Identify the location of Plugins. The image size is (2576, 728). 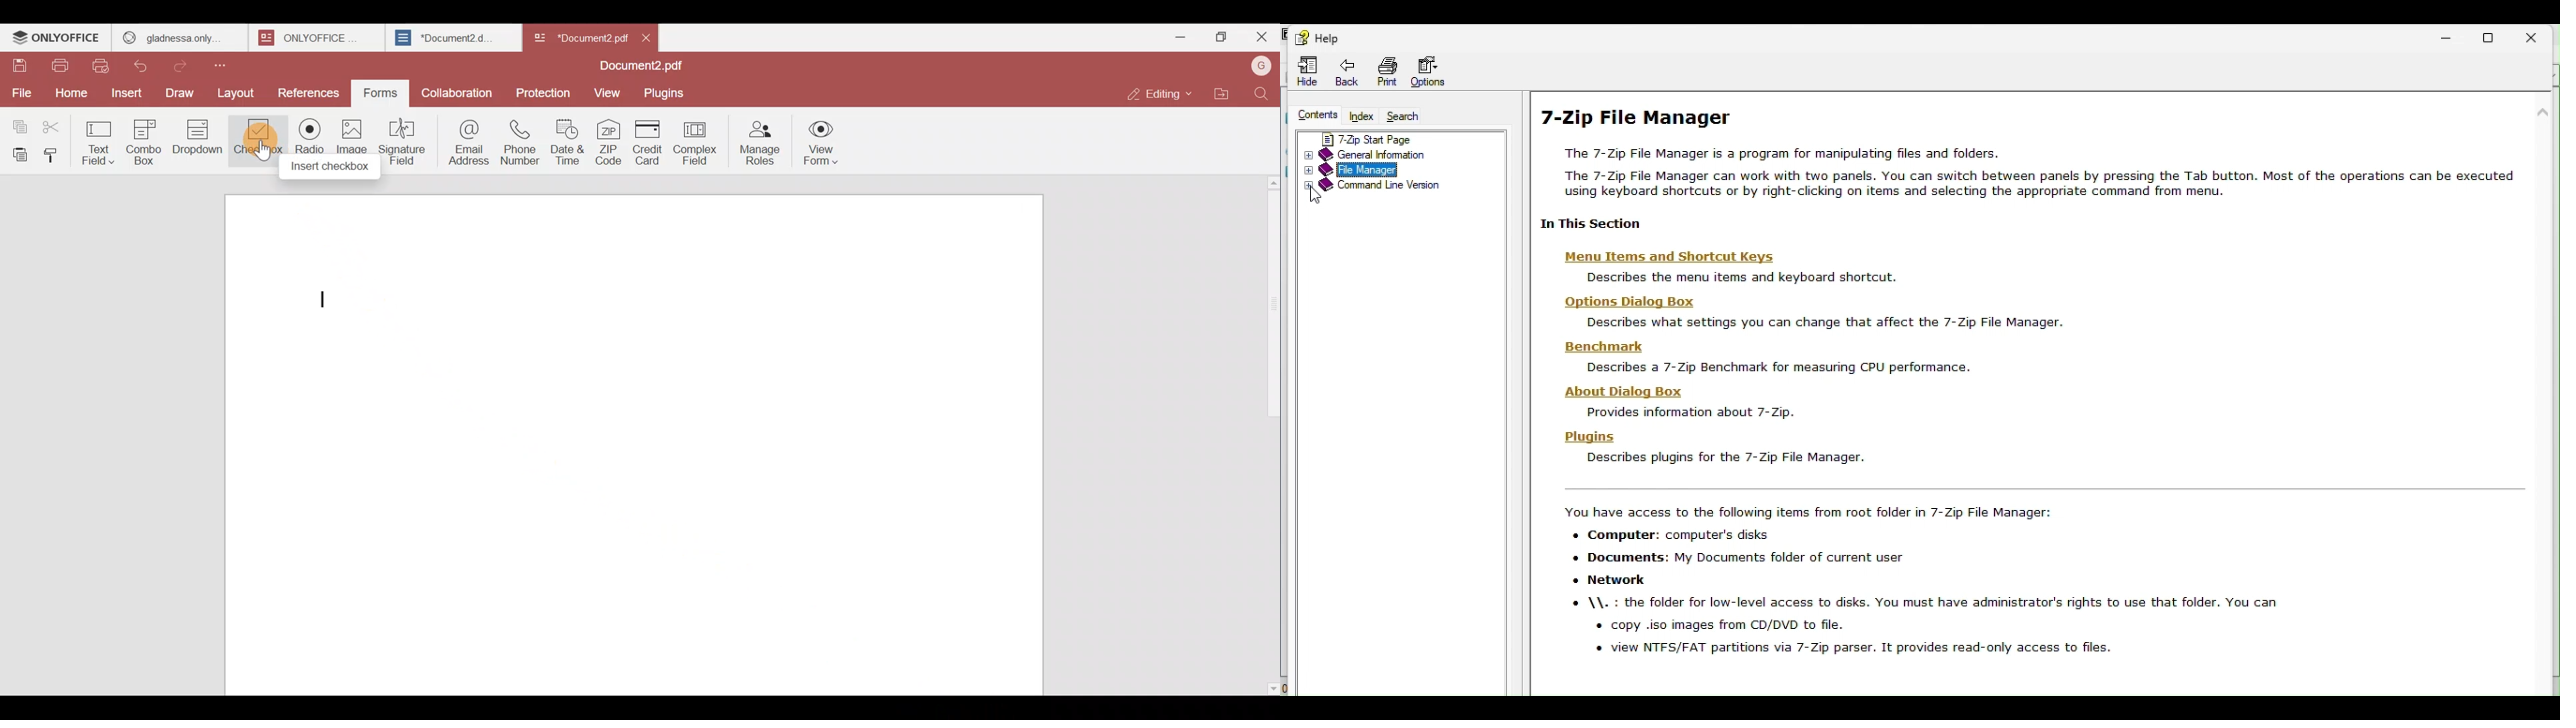
(669, 93).